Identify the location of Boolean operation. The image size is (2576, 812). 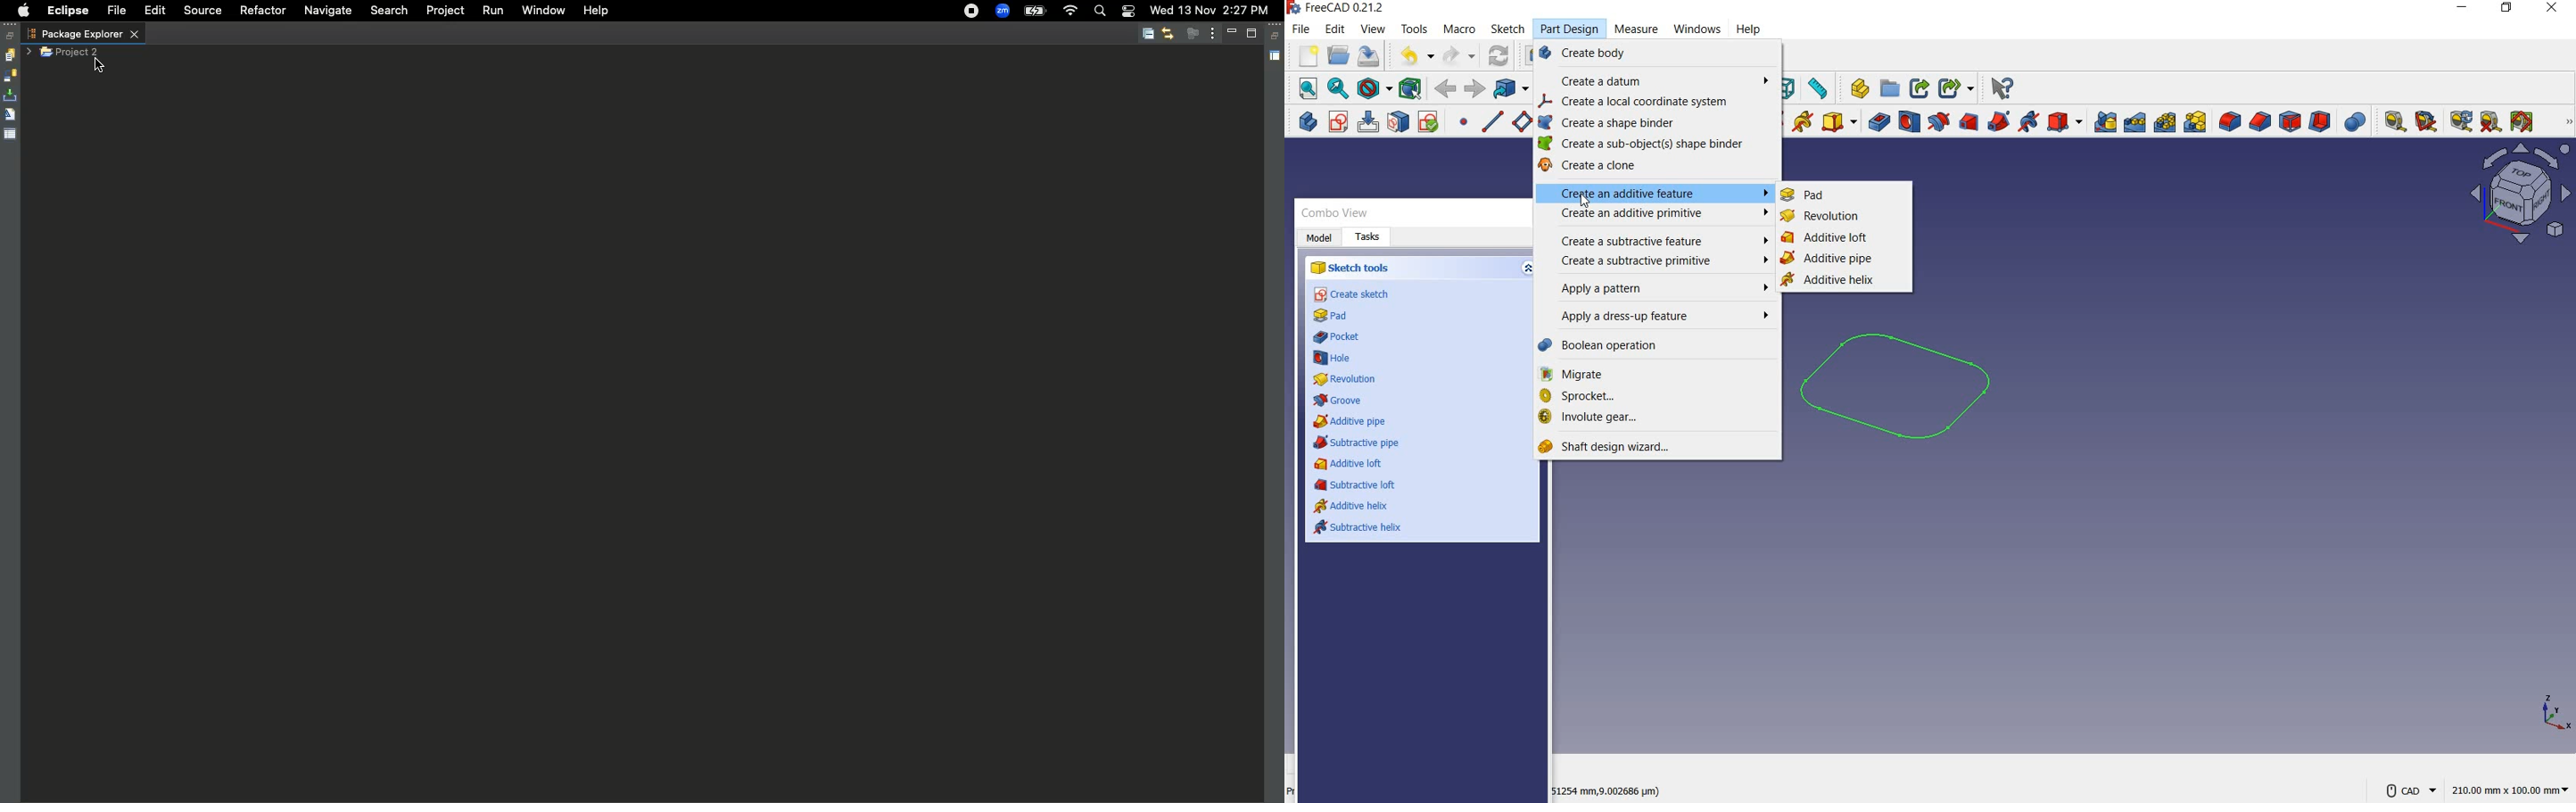
(1653, 346).